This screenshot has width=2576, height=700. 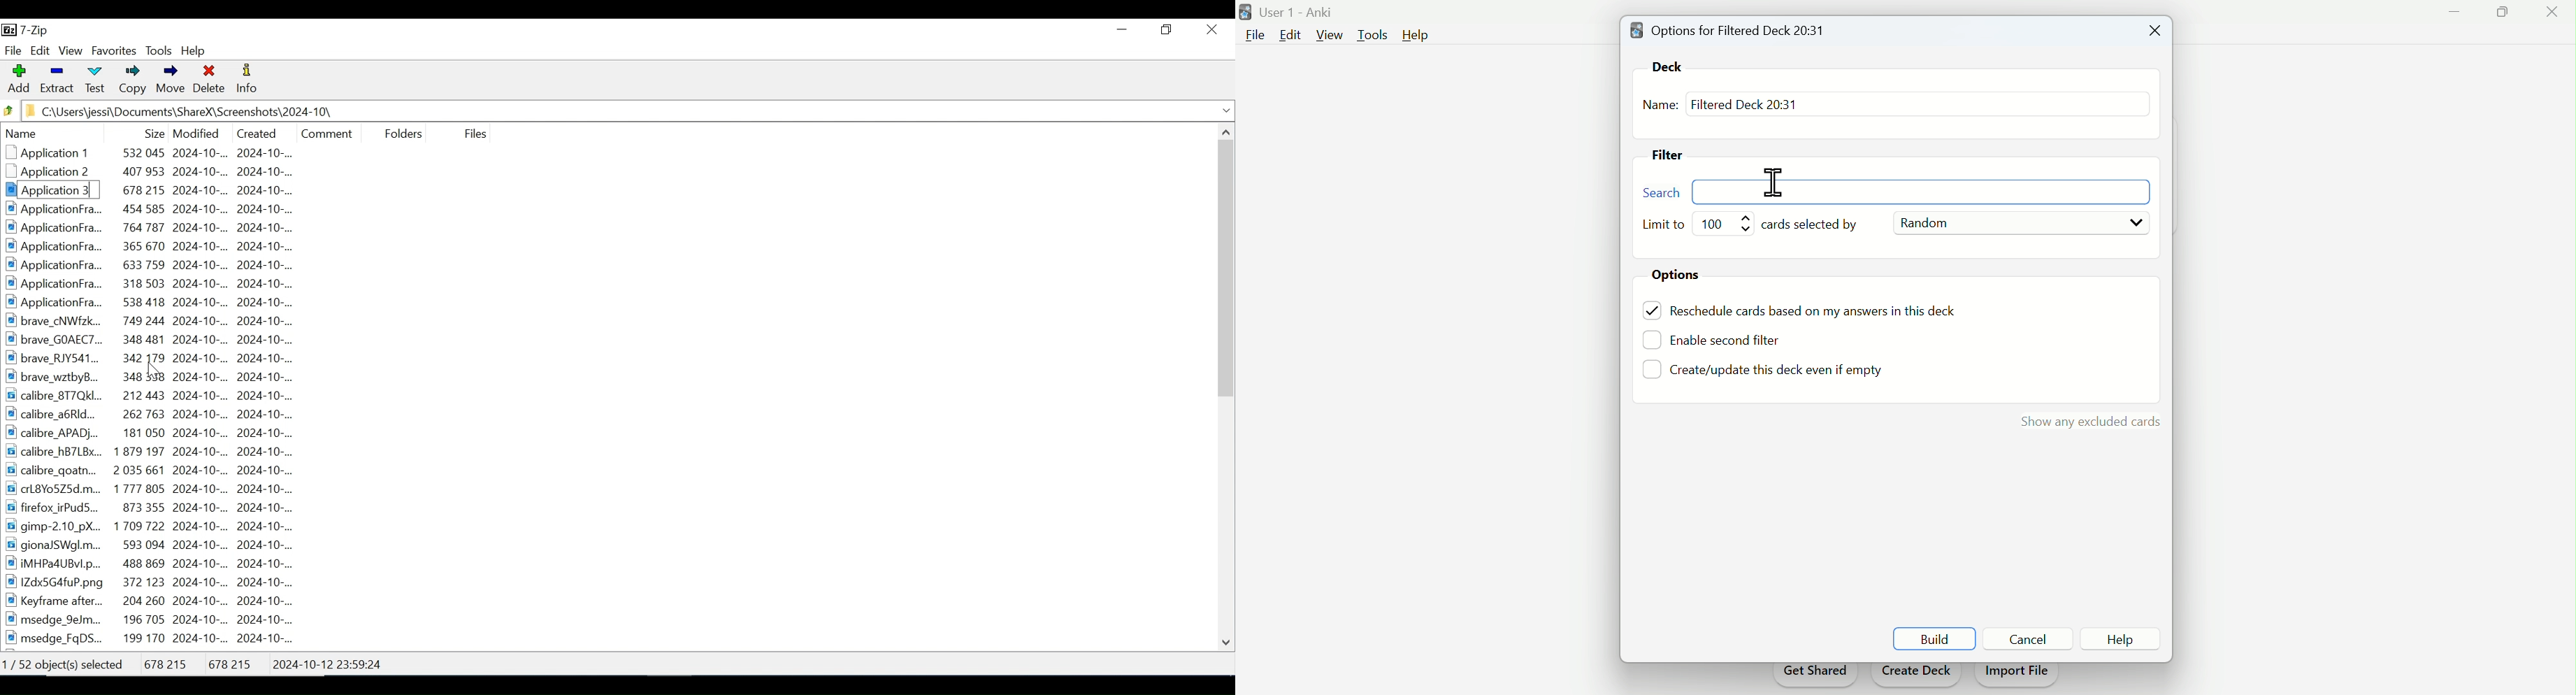 What do you see at coordinates (162, 414) in the screenshot?
I see ` calibre_a6RId... 262 763 2024-10-.. 2024-10-...` at bounding box center [162, 414].